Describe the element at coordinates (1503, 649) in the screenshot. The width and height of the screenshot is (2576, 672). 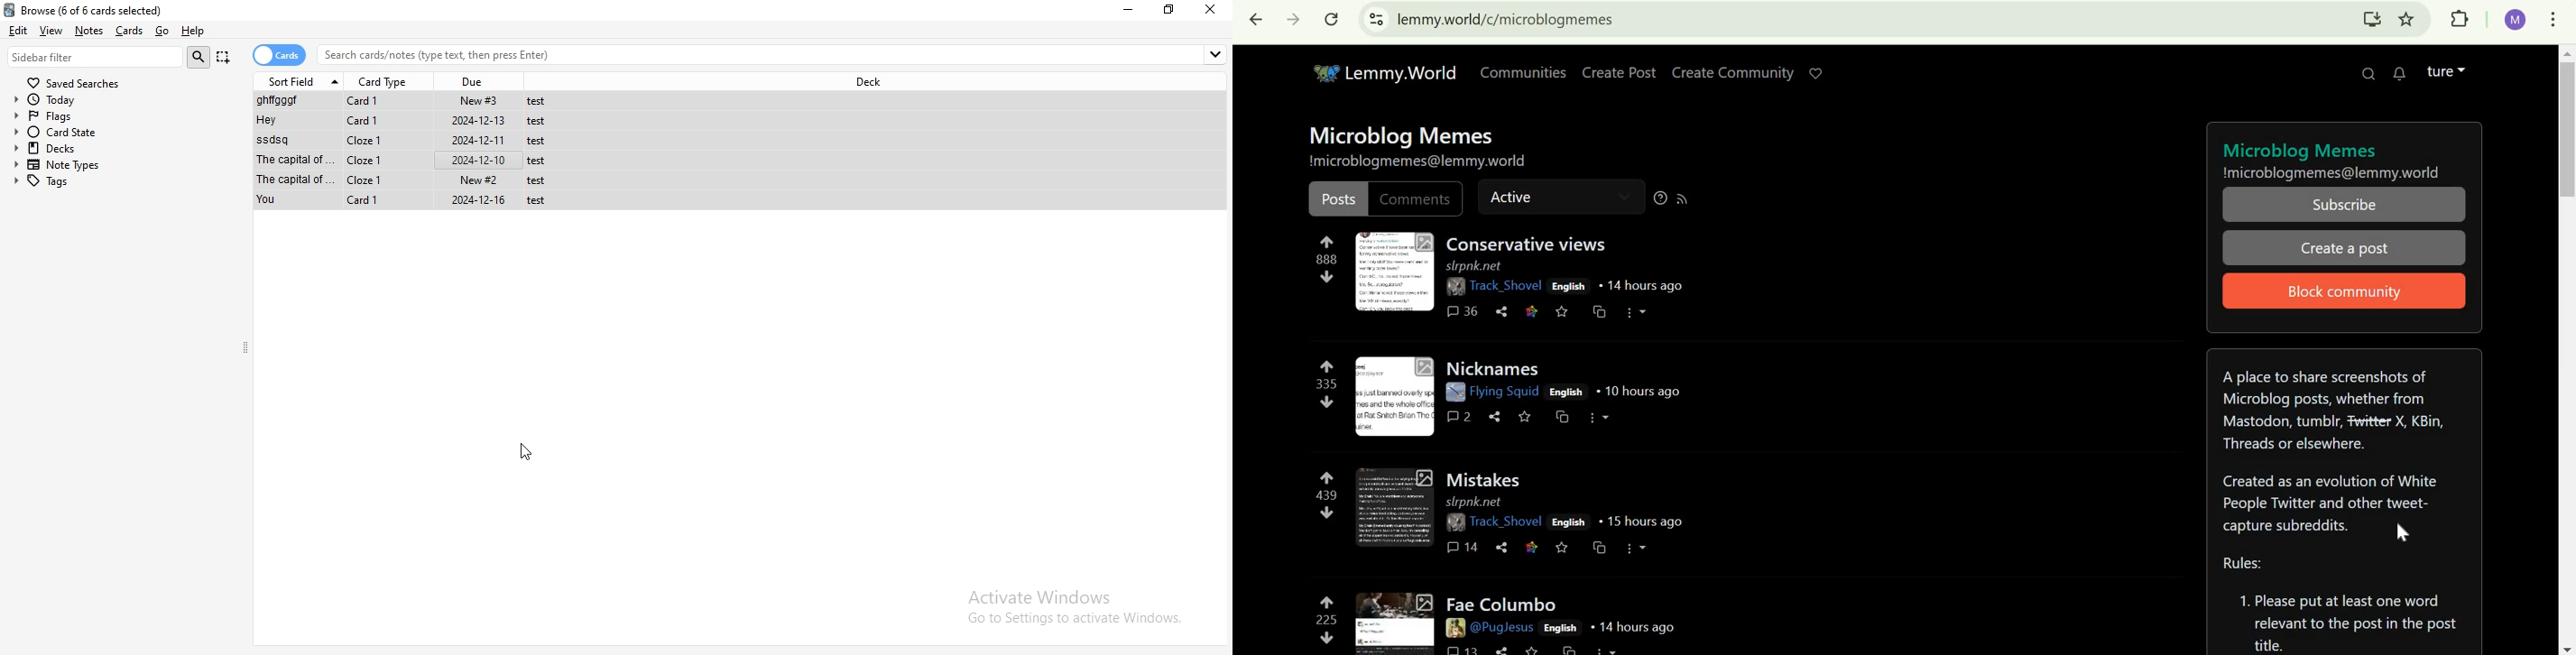
I see `share` at that location.